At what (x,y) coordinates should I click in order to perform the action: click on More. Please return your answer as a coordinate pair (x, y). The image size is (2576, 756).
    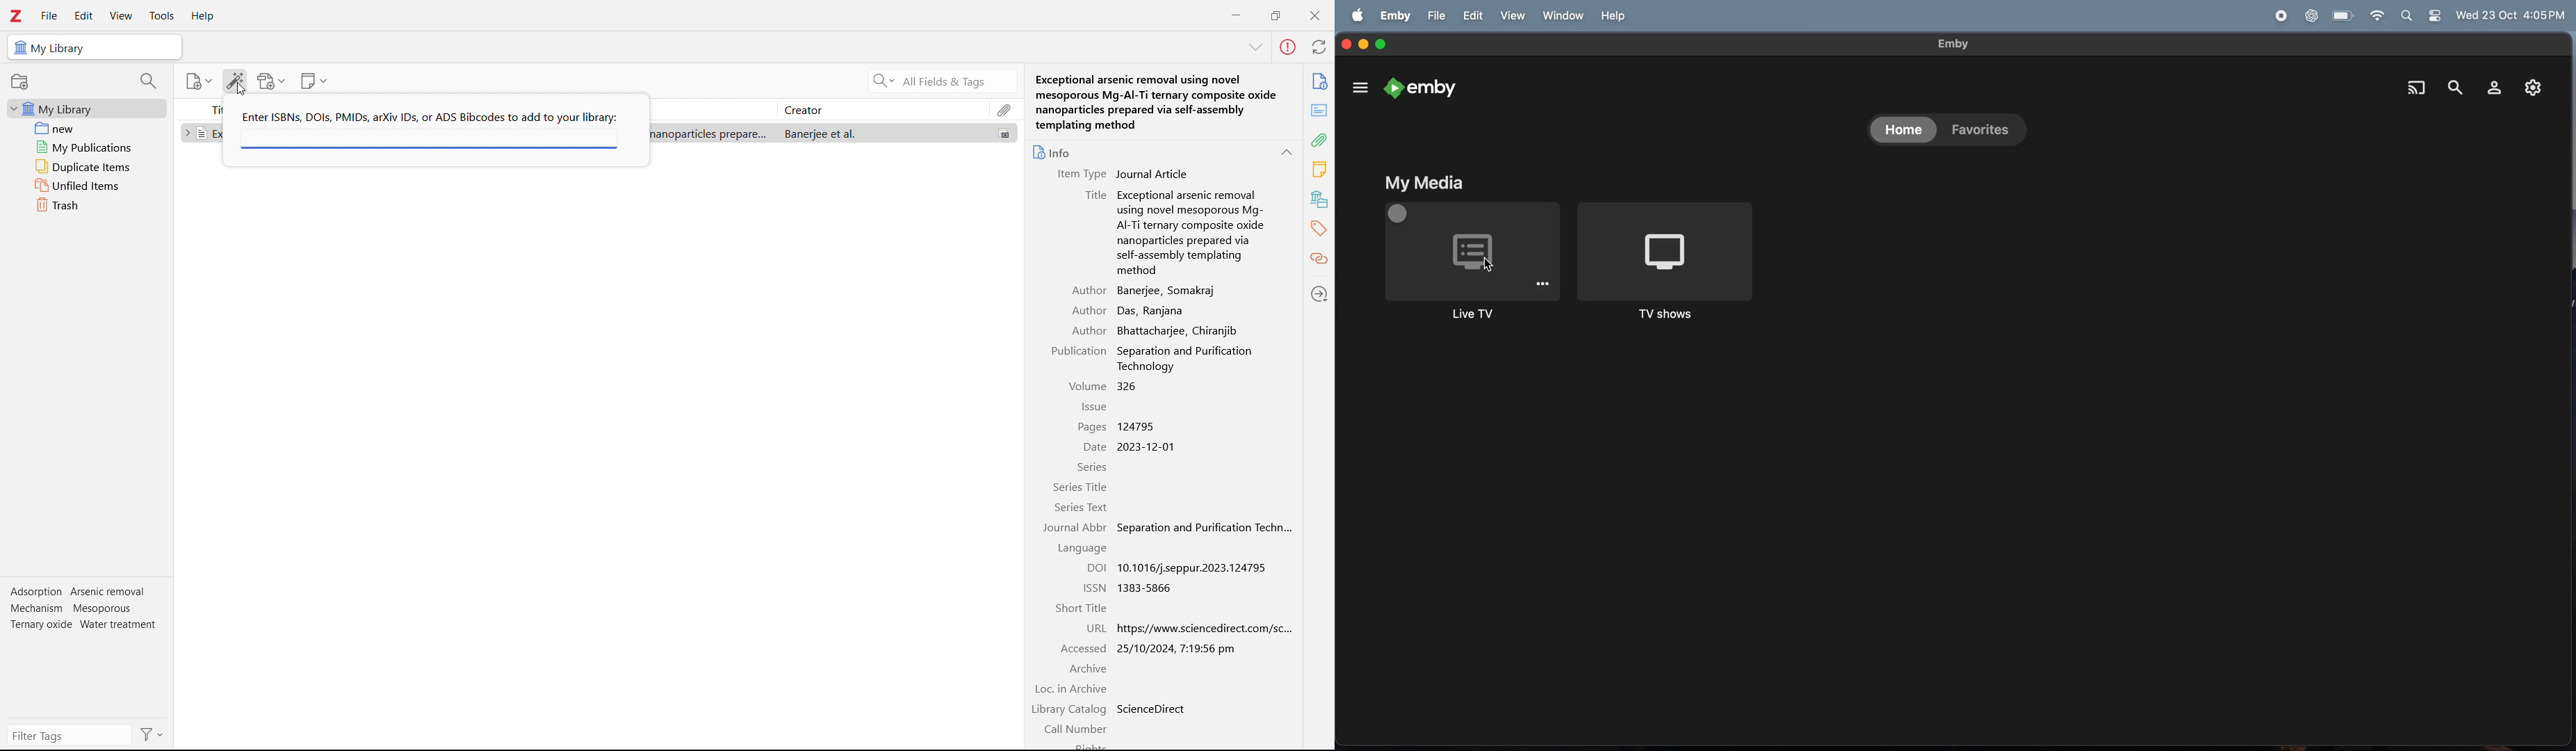
    Looking at the image, I should click on (1255, 48).